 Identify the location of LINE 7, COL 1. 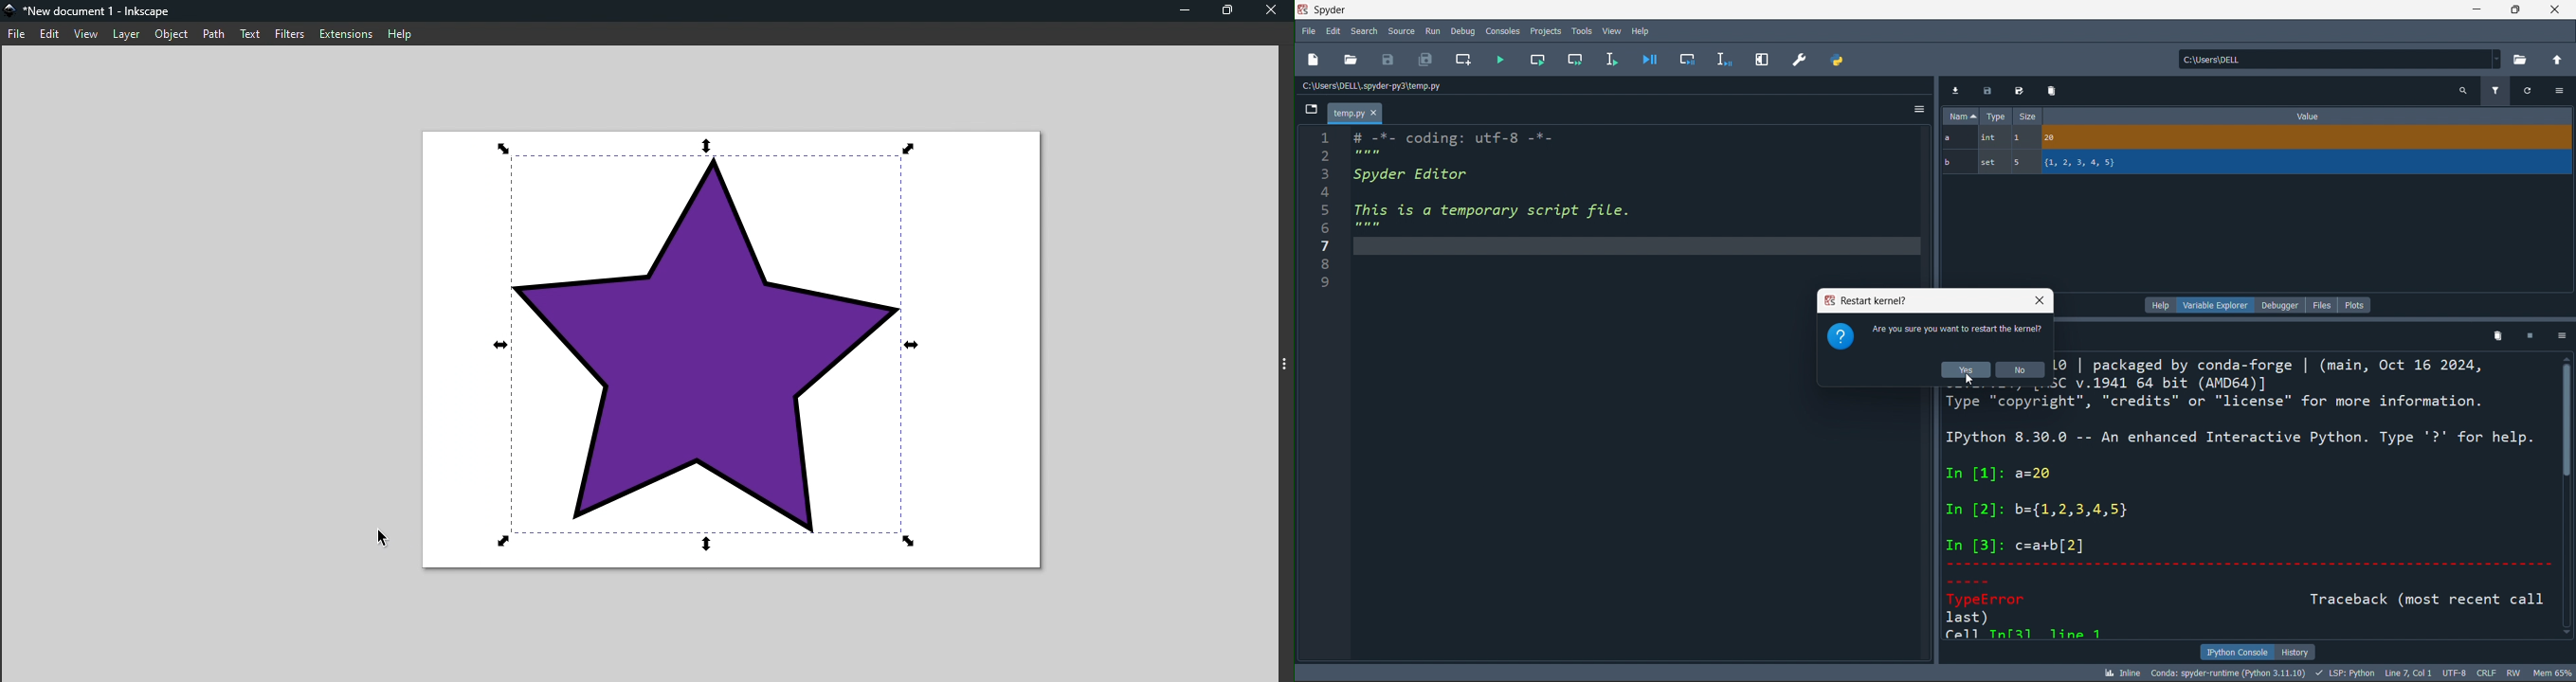
(2412, 672).